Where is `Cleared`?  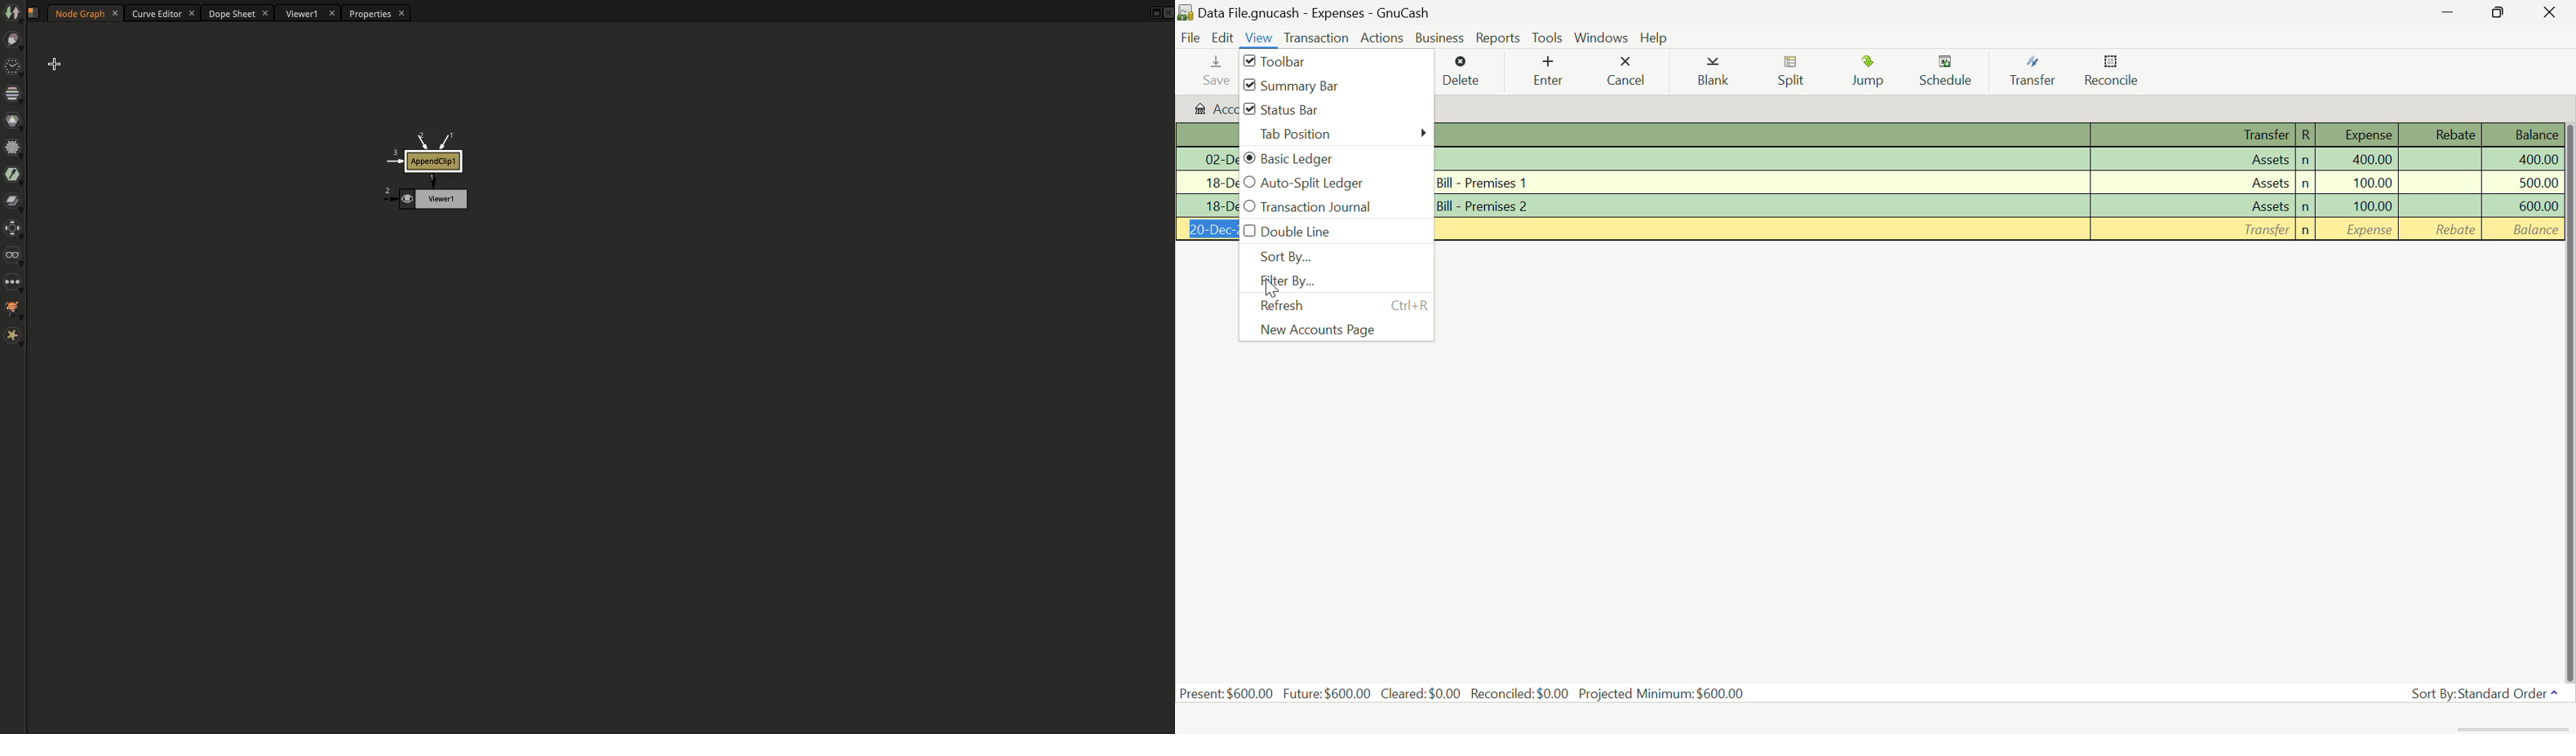
Cleared is located at coordinates (1421, 694).